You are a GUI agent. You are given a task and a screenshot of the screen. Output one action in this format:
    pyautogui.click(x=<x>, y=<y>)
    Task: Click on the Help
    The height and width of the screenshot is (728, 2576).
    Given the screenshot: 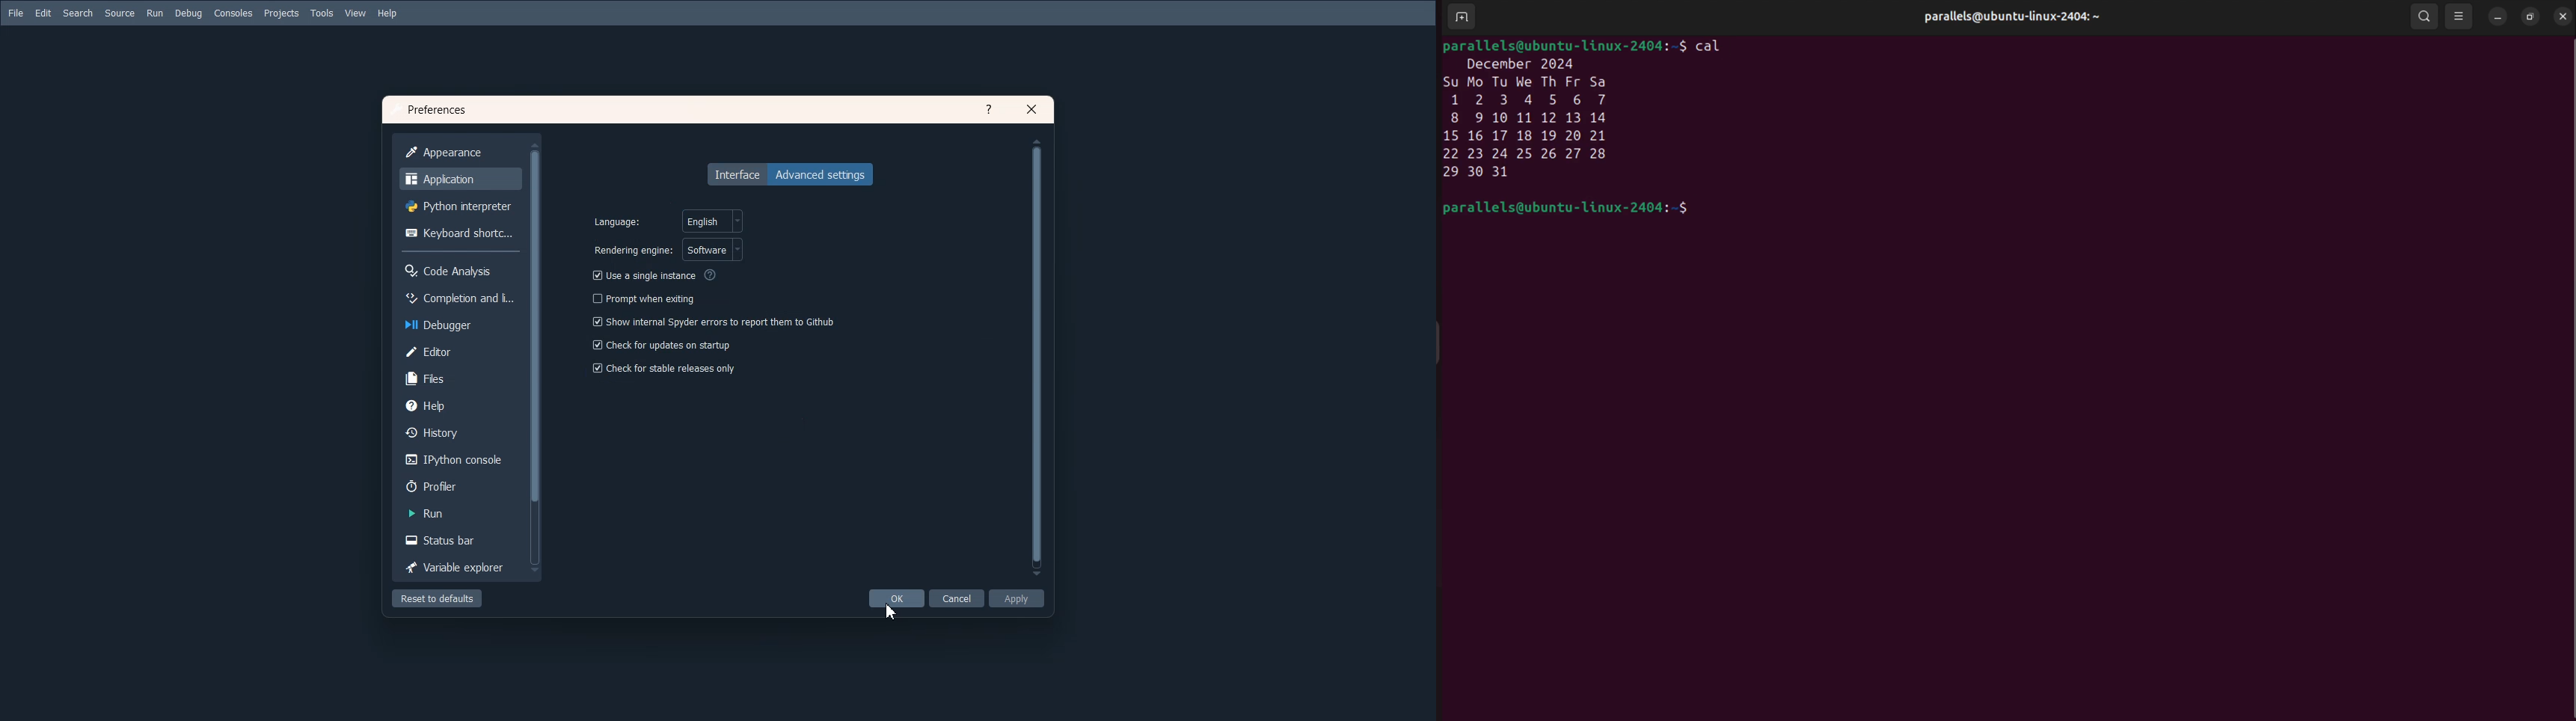 What is the action you would take?
    pyautogui.click(x=388, y=13)
    